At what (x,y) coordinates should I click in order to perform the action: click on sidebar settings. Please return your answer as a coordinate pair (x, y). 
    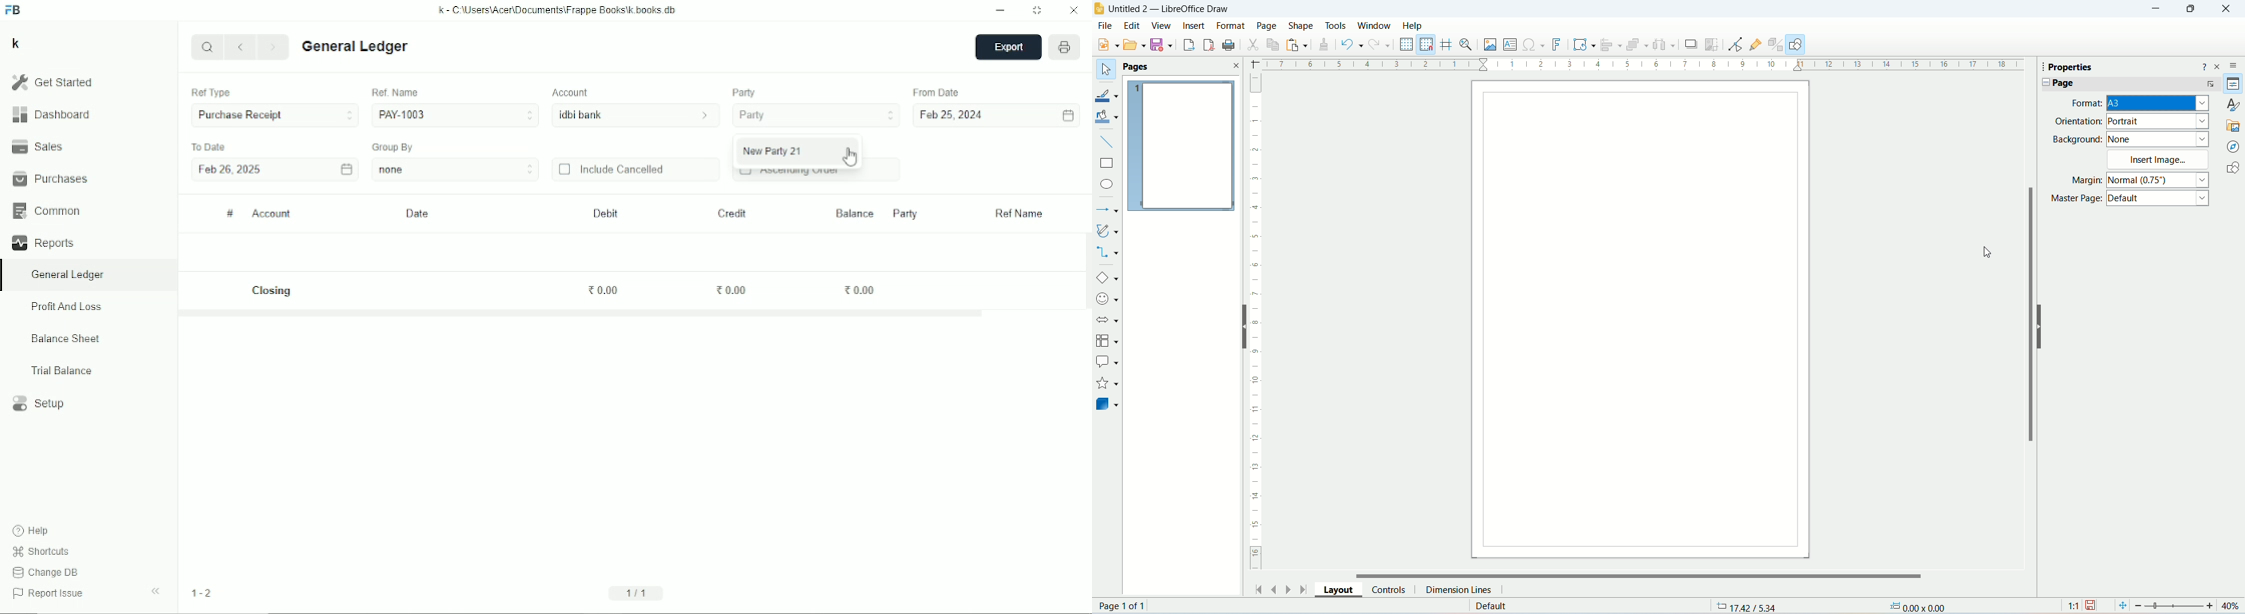
    Looking at the image, I should click on (2234, 67).